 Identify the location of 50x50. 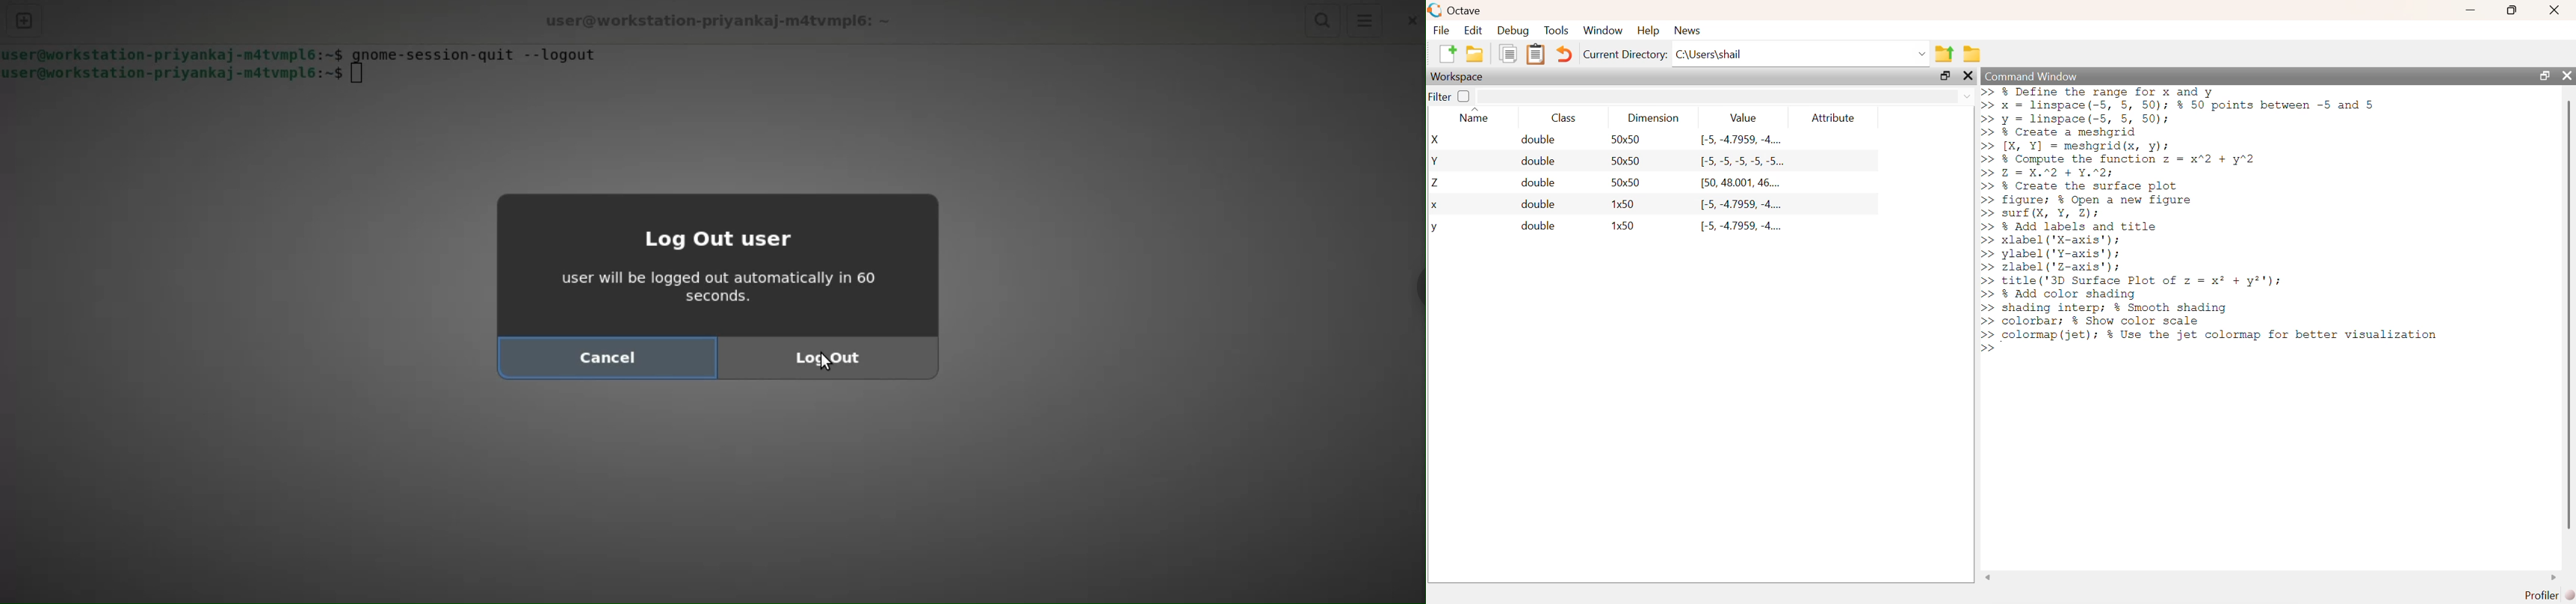
(1626, 160).